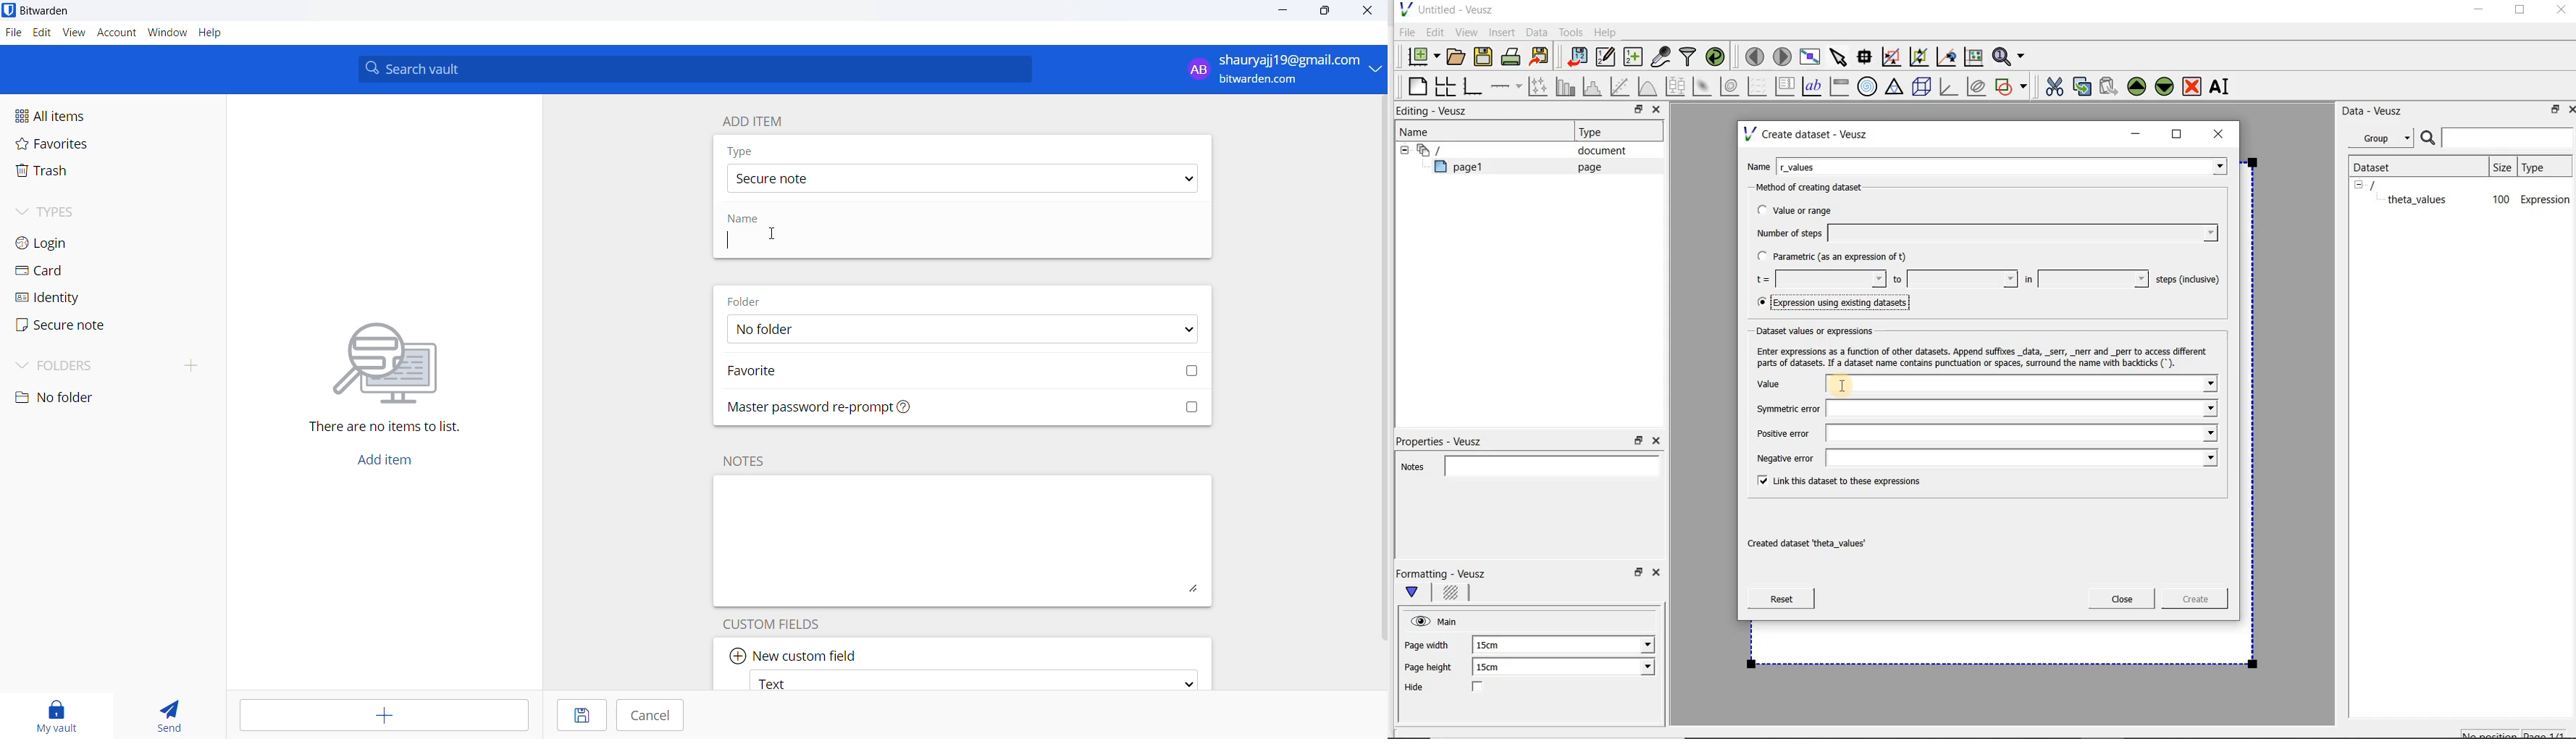 This screenshot has width=2576, height=756. Describe the element at coordinates (1860, 382) in the screenshot. I see `Cursor` at that location.